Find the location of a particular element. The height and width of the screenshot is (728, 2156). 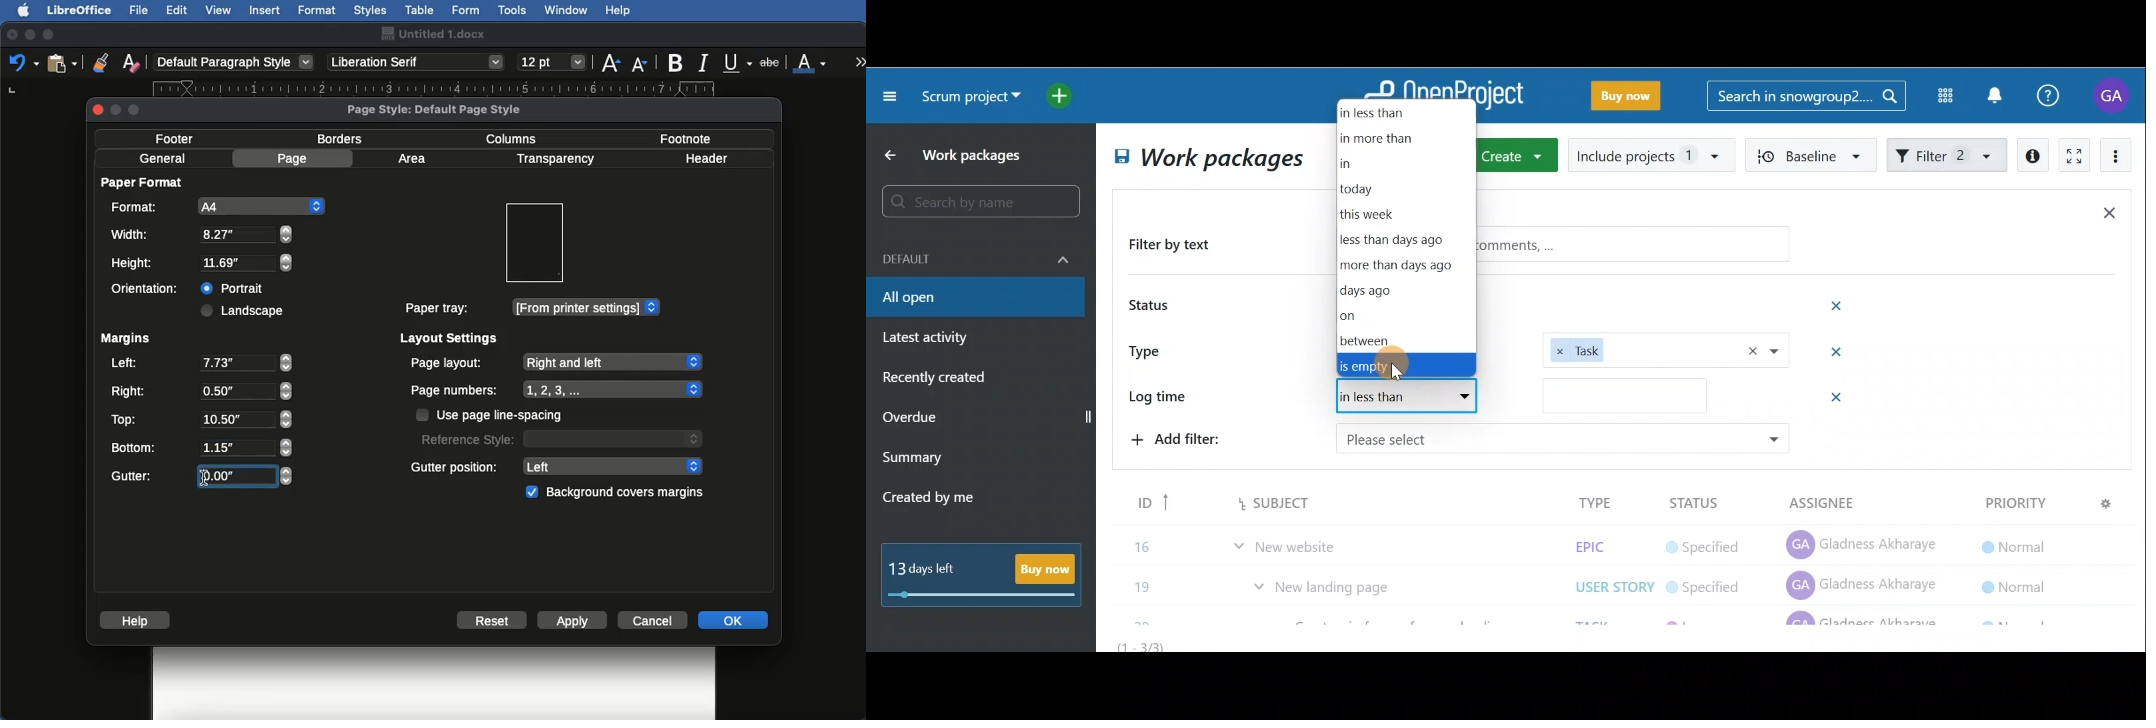

Name is located at coordinates (433, 34).